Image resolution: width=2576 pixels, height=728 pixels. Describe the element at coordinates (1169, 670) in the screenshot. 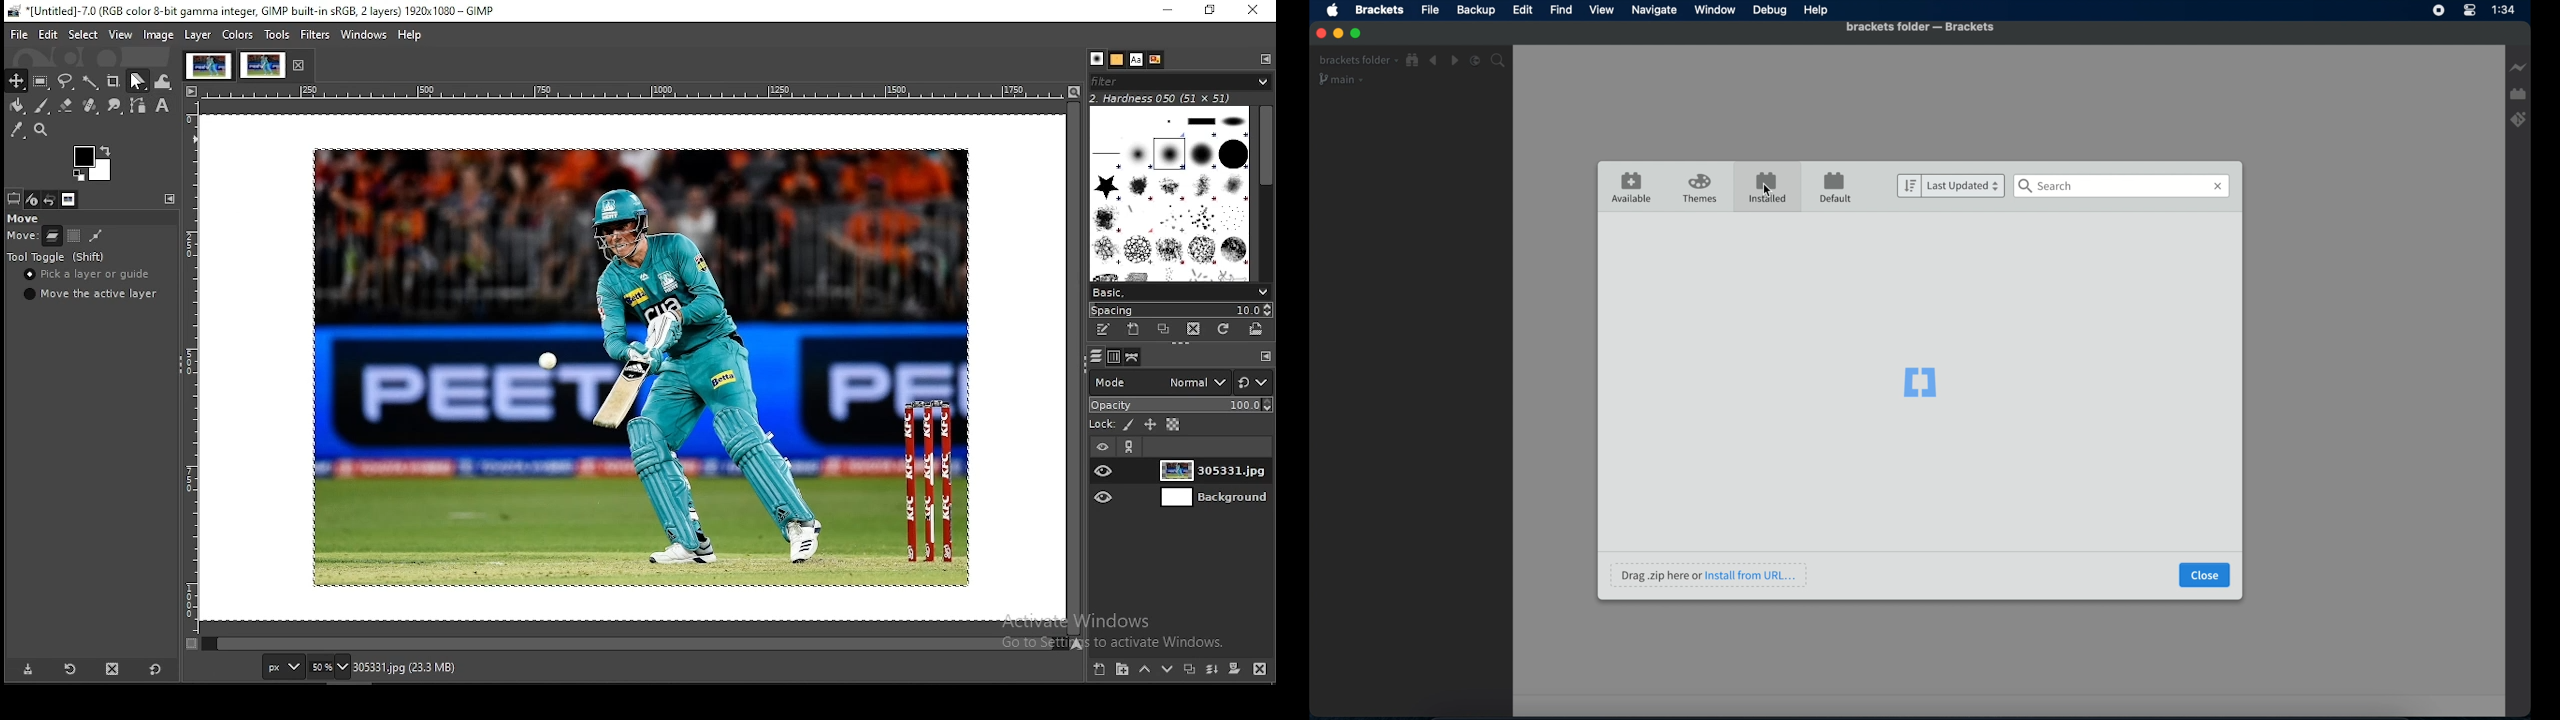

I see `move layer one step down` at that location.